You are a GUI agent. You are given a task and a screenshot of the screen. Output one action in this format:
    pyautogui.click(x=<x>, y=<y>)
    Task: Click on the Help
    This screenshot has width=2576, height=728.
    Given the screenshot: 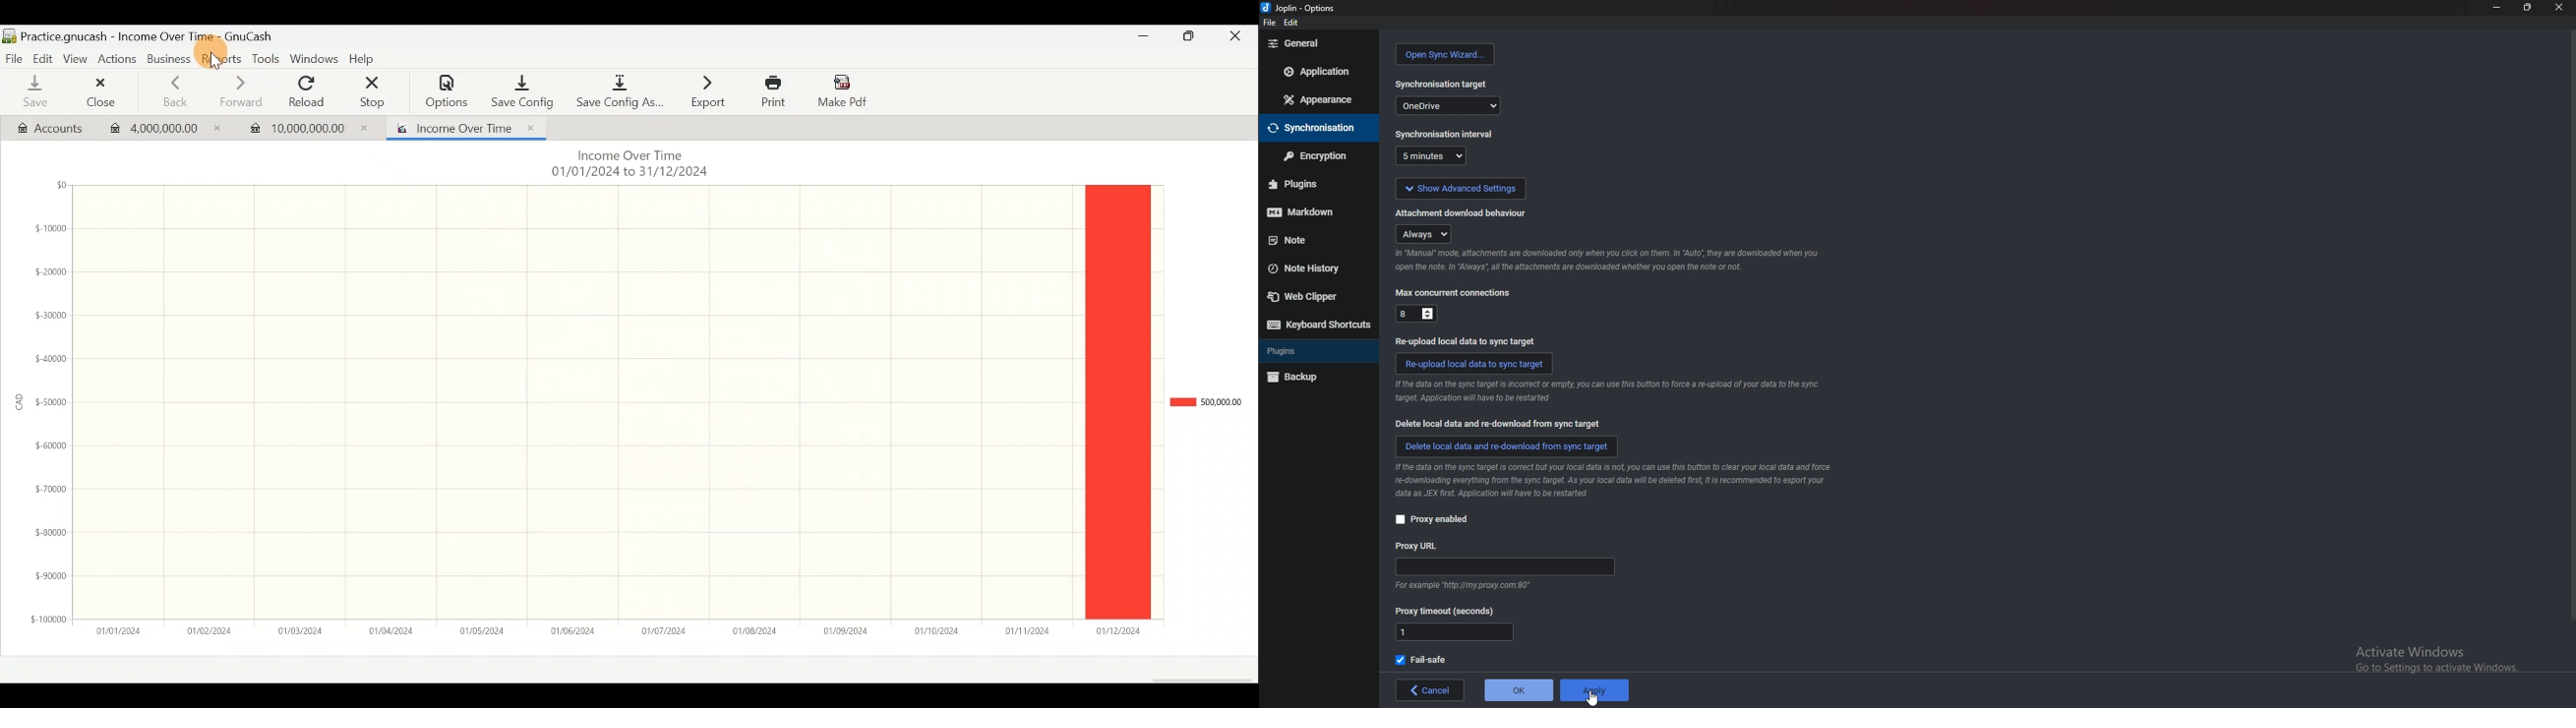 What is the action you would take?
    pyautogui.click(x=366, y=60)
    